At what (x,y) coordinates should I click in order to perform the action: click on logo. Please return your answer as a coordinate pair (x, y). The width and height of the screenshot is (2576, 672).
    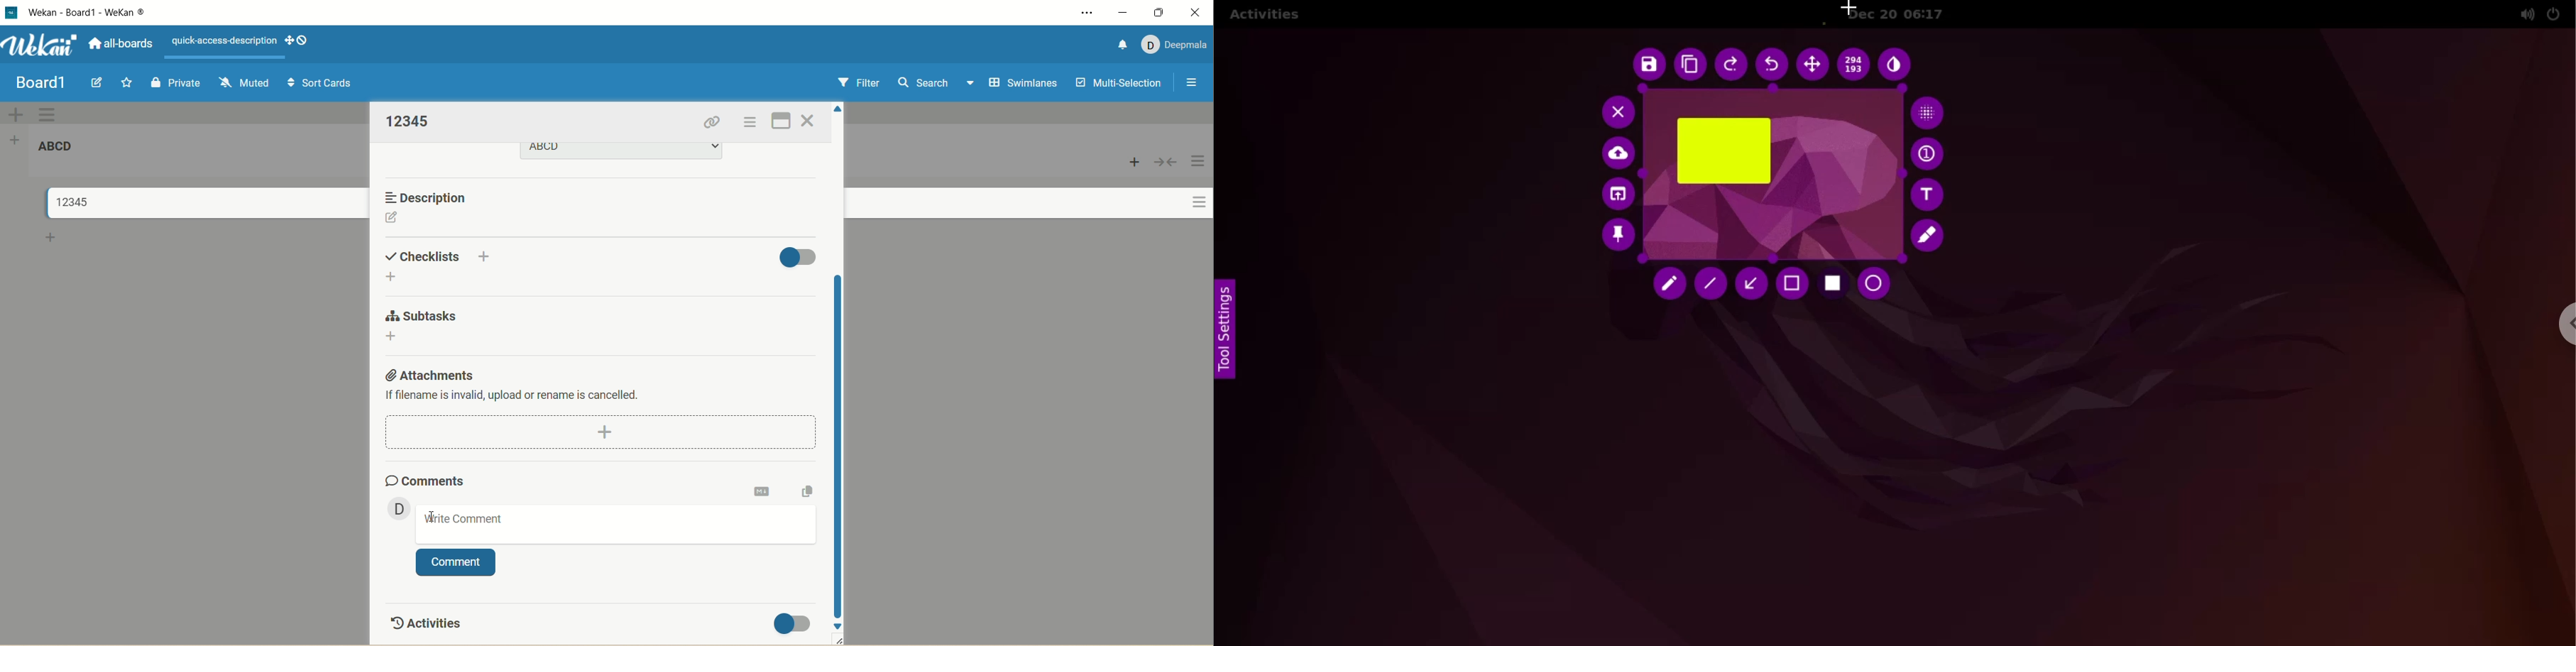
    Looking at the image, I should click on (10, 13).